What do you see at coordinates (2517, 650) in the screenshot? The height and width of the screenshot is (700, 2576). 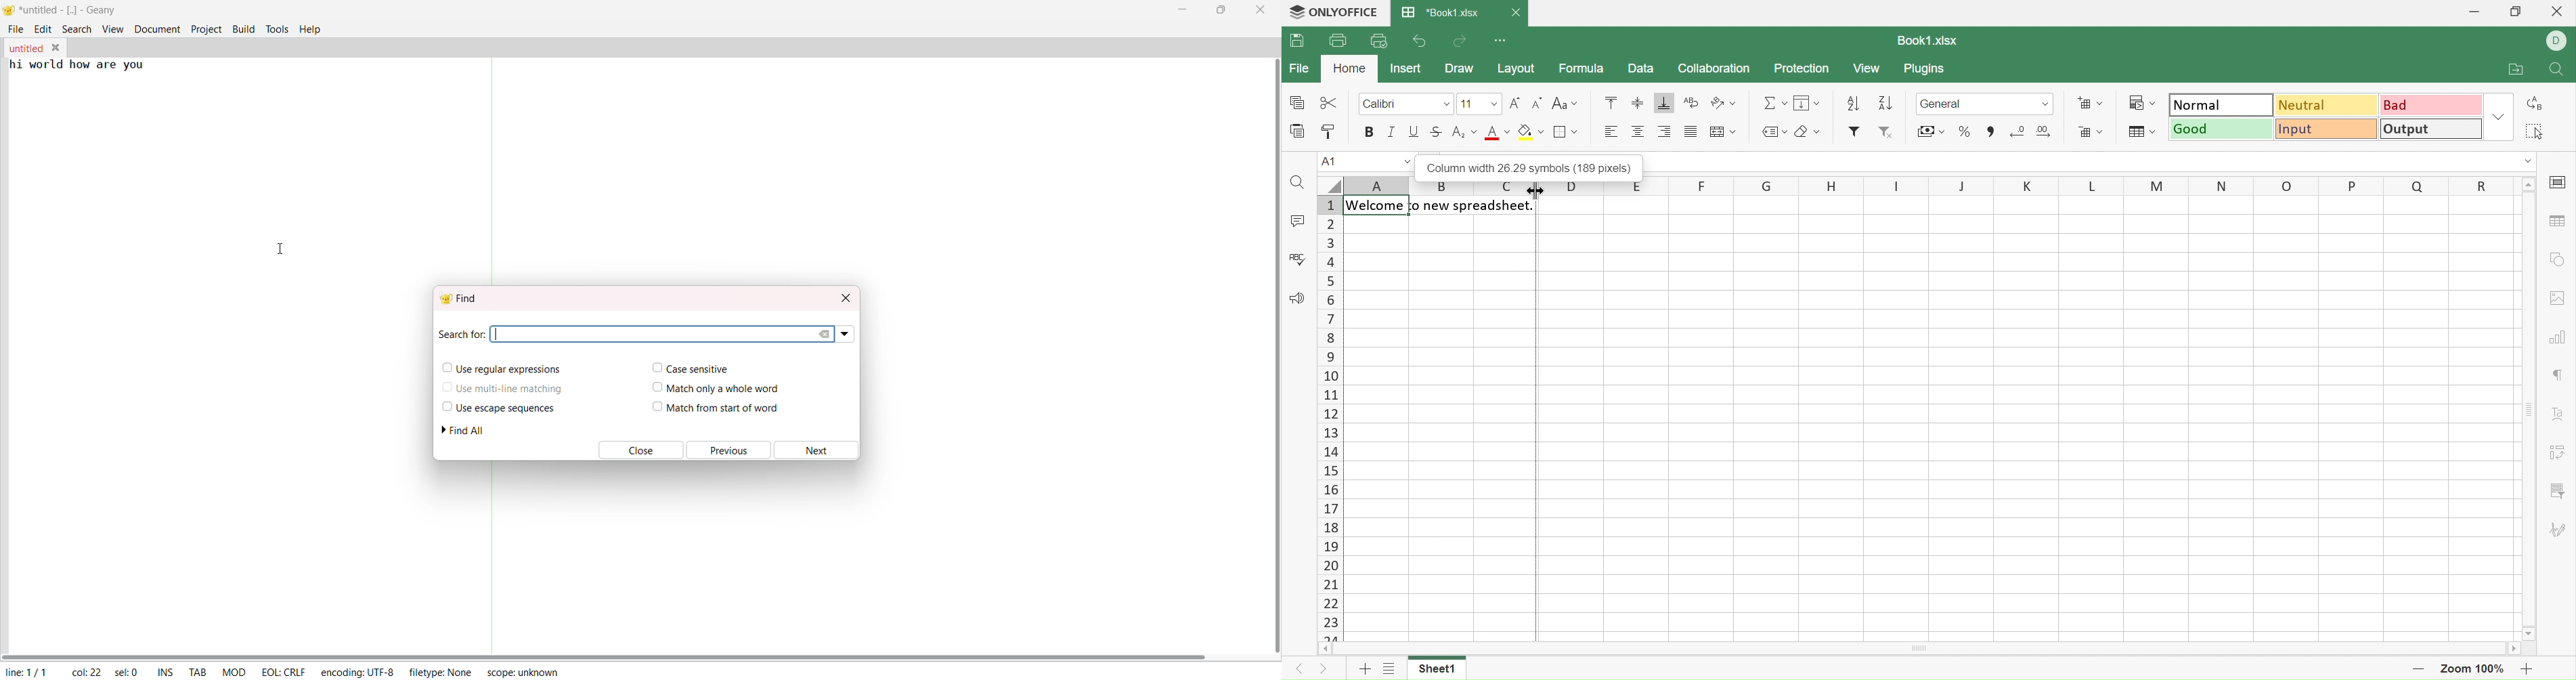 I see `Scroll Right` at bounding box center [2517, 650].